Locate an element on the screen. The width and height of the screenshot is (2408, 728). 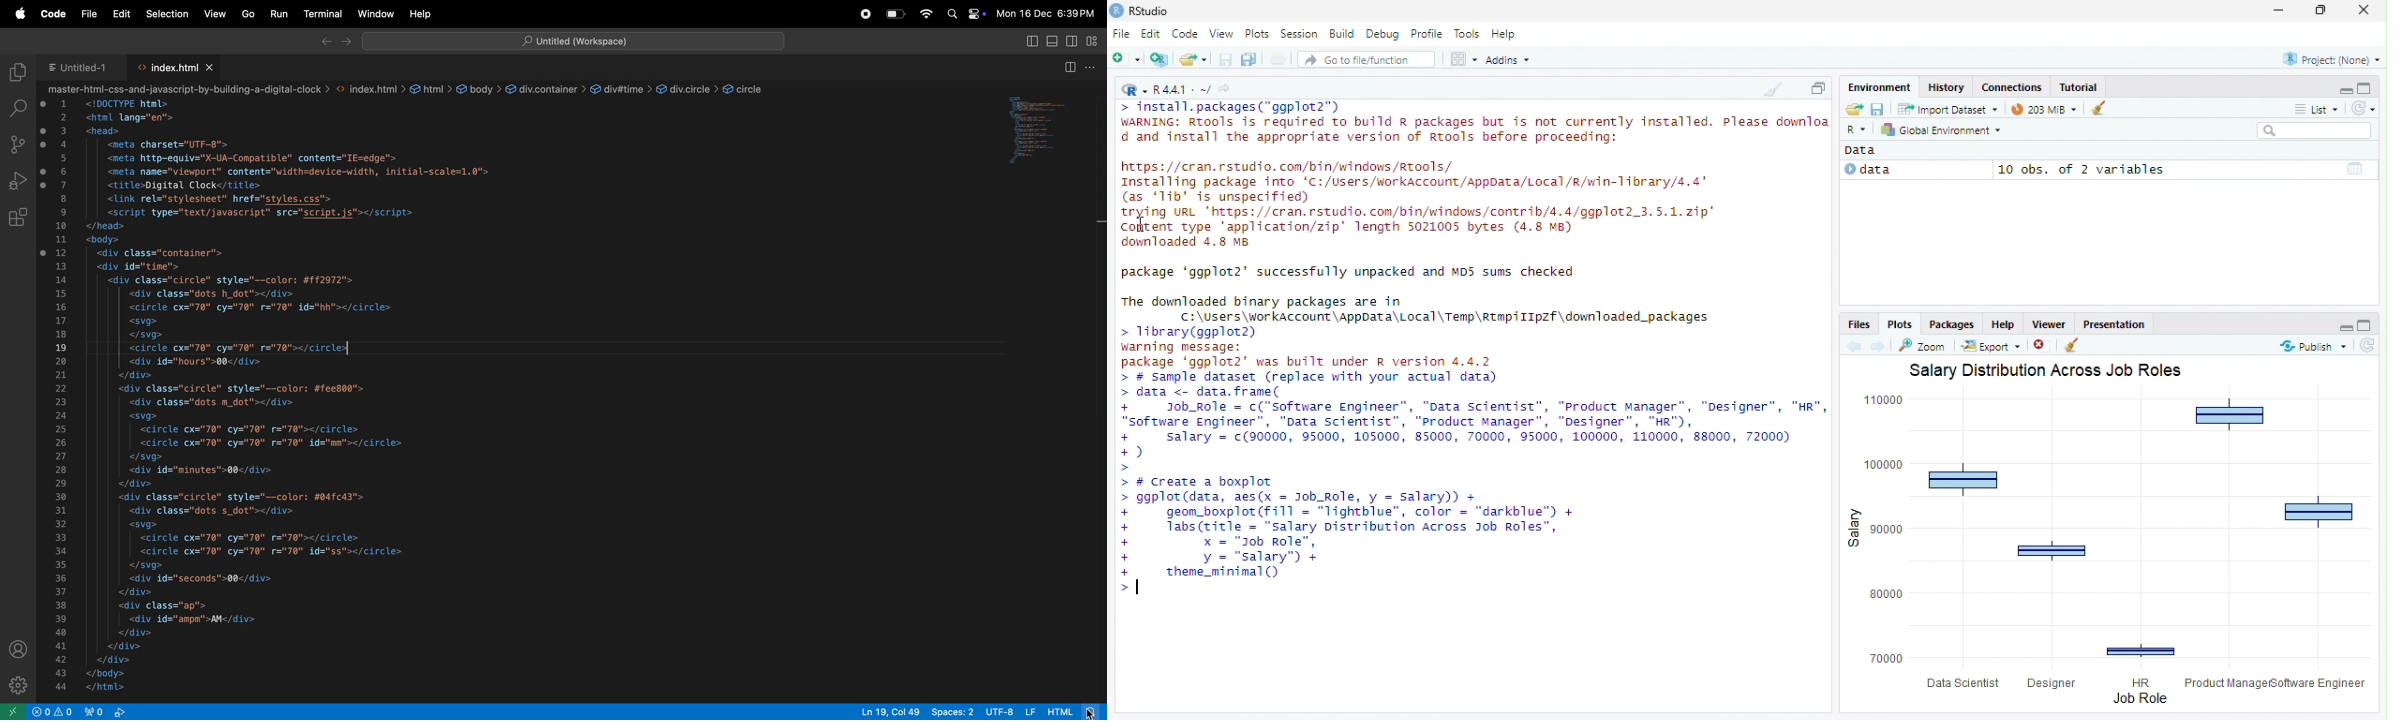
View is located at coordinates (1223, 32).